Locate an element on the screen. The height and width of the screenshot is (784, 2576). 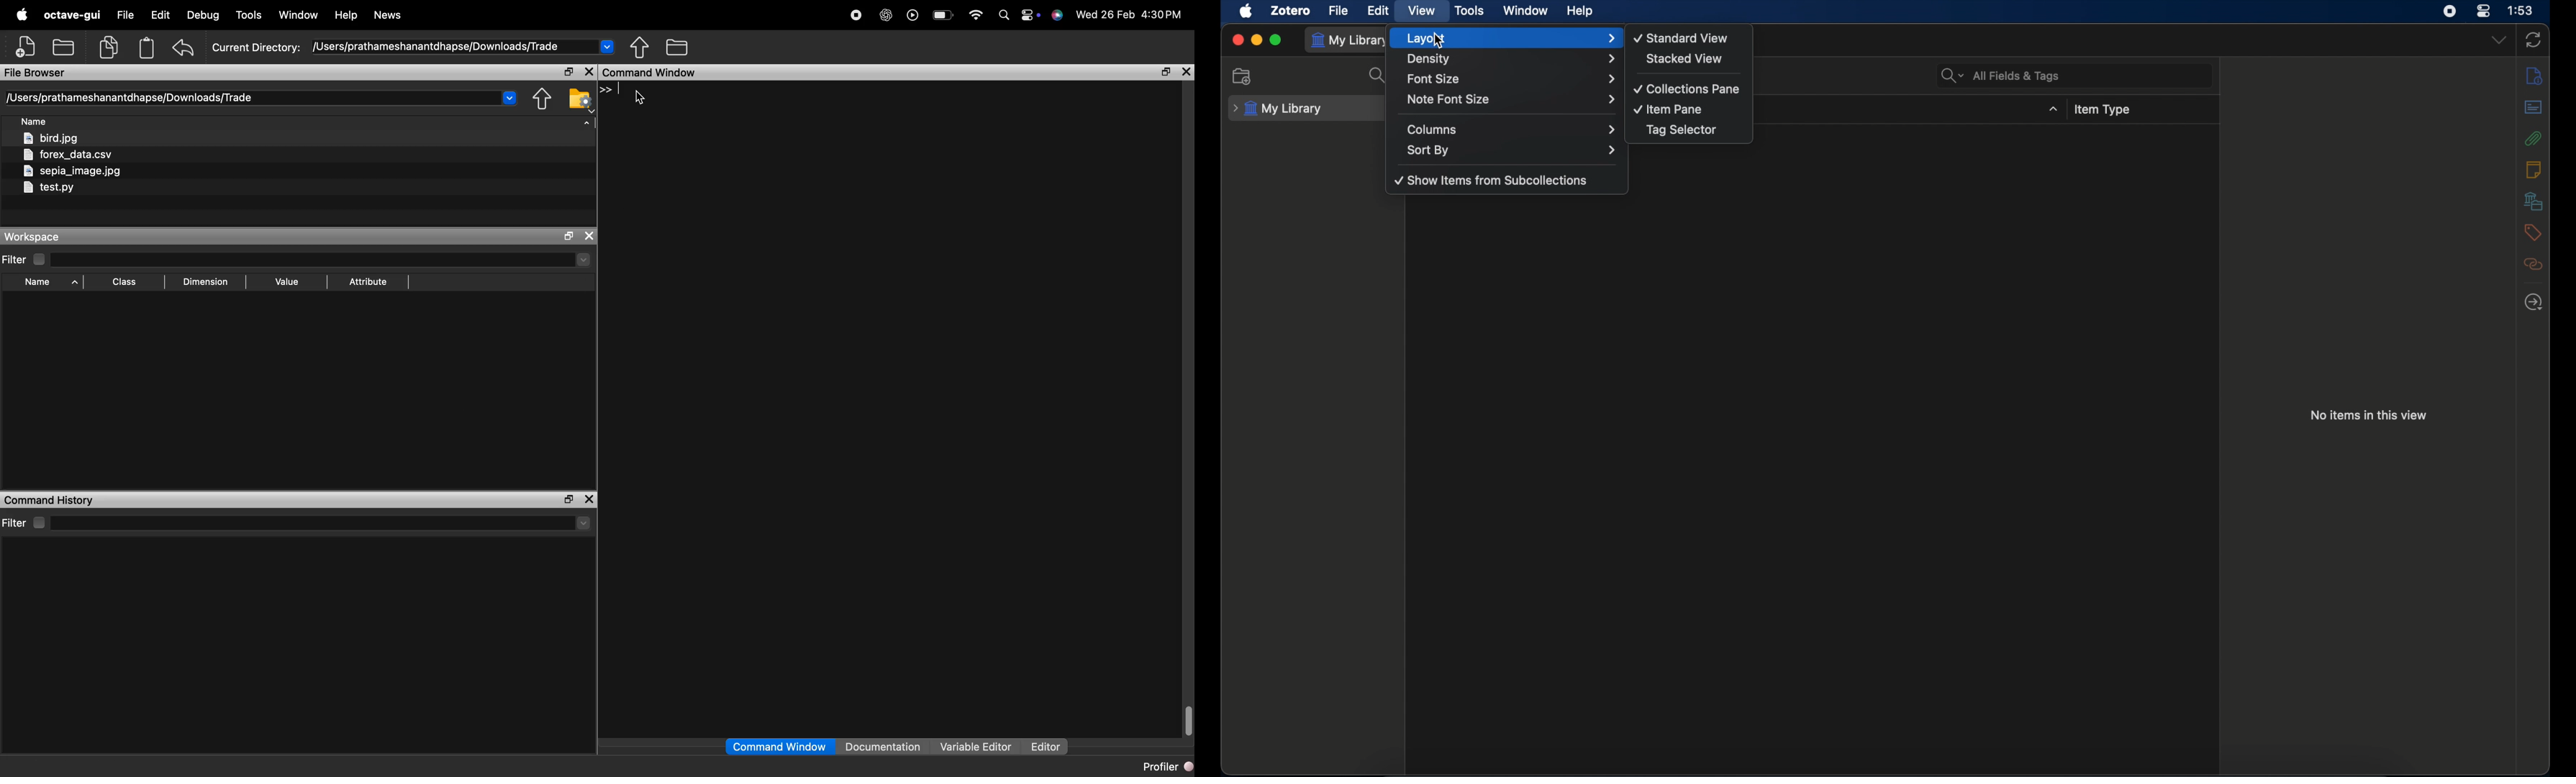
search bar is located at coordinates (2000, 76).